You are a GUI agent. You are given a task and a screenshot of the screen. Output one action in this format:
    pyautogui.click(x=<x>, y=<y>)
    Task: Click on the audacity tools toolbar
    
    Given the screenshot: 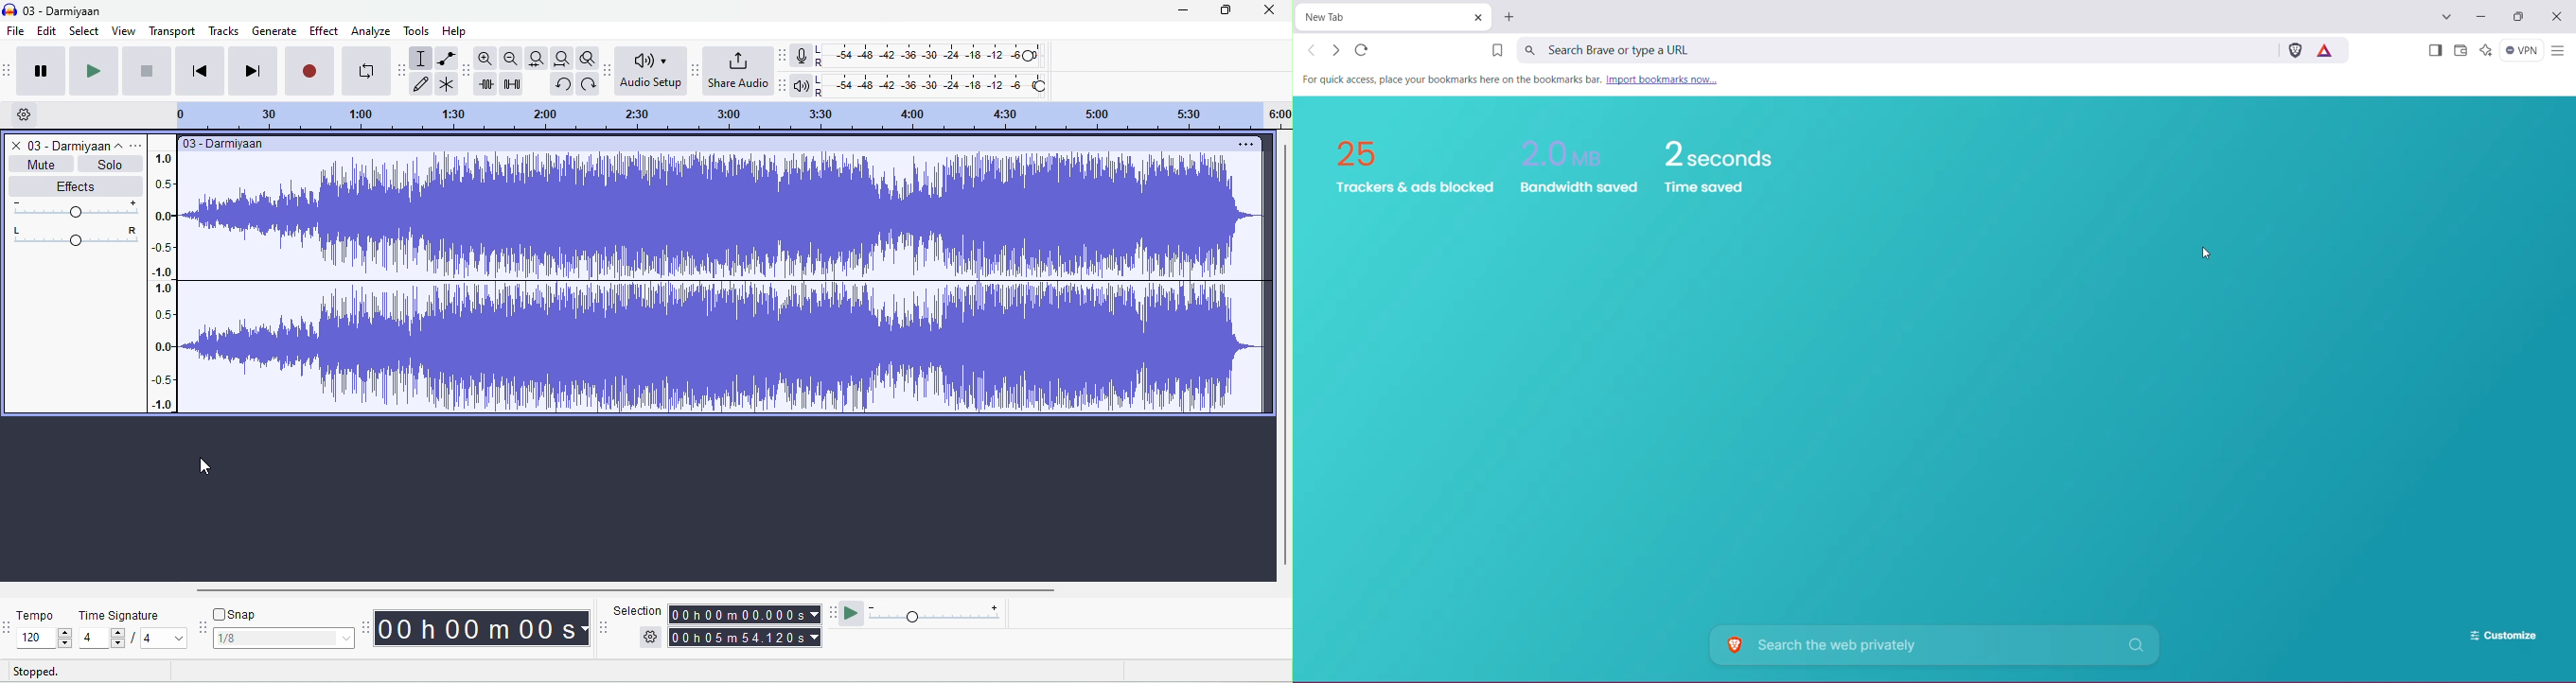 What is the action you would take?
    pyautogui.click(x=401, y=72)
    